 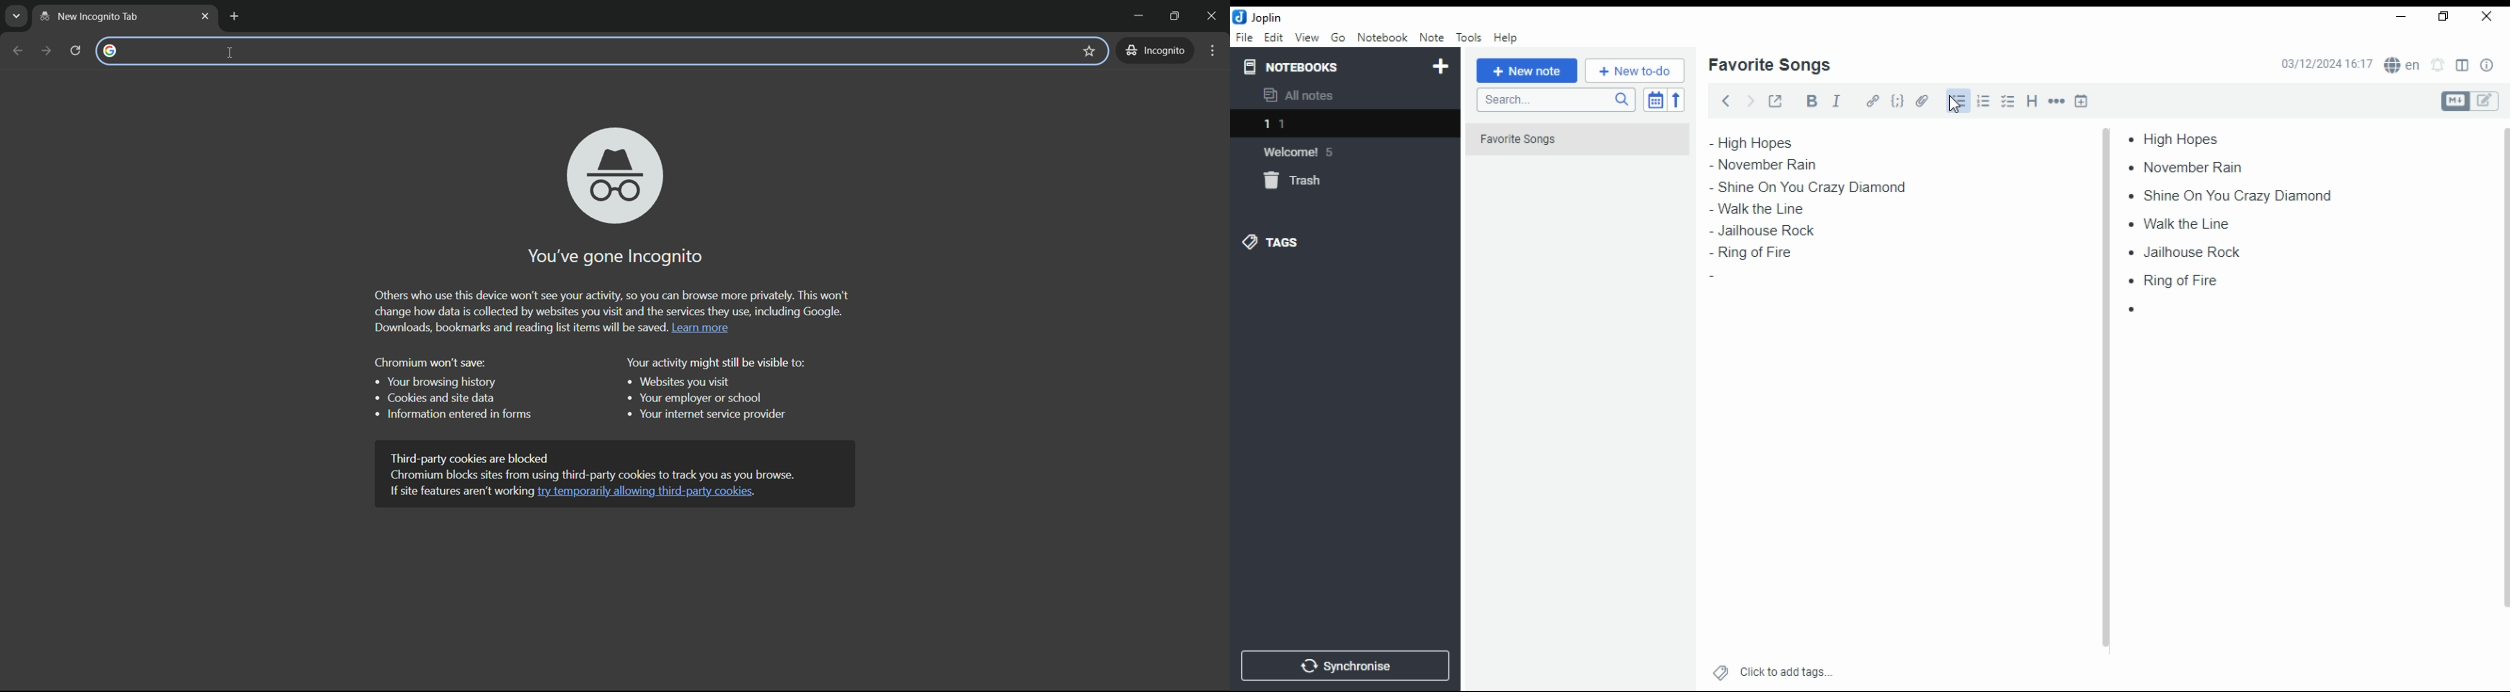 What do you see at coordinates (2082, 100) in the screenshot?
I see `insert time` at bounding box center [2082, 100].